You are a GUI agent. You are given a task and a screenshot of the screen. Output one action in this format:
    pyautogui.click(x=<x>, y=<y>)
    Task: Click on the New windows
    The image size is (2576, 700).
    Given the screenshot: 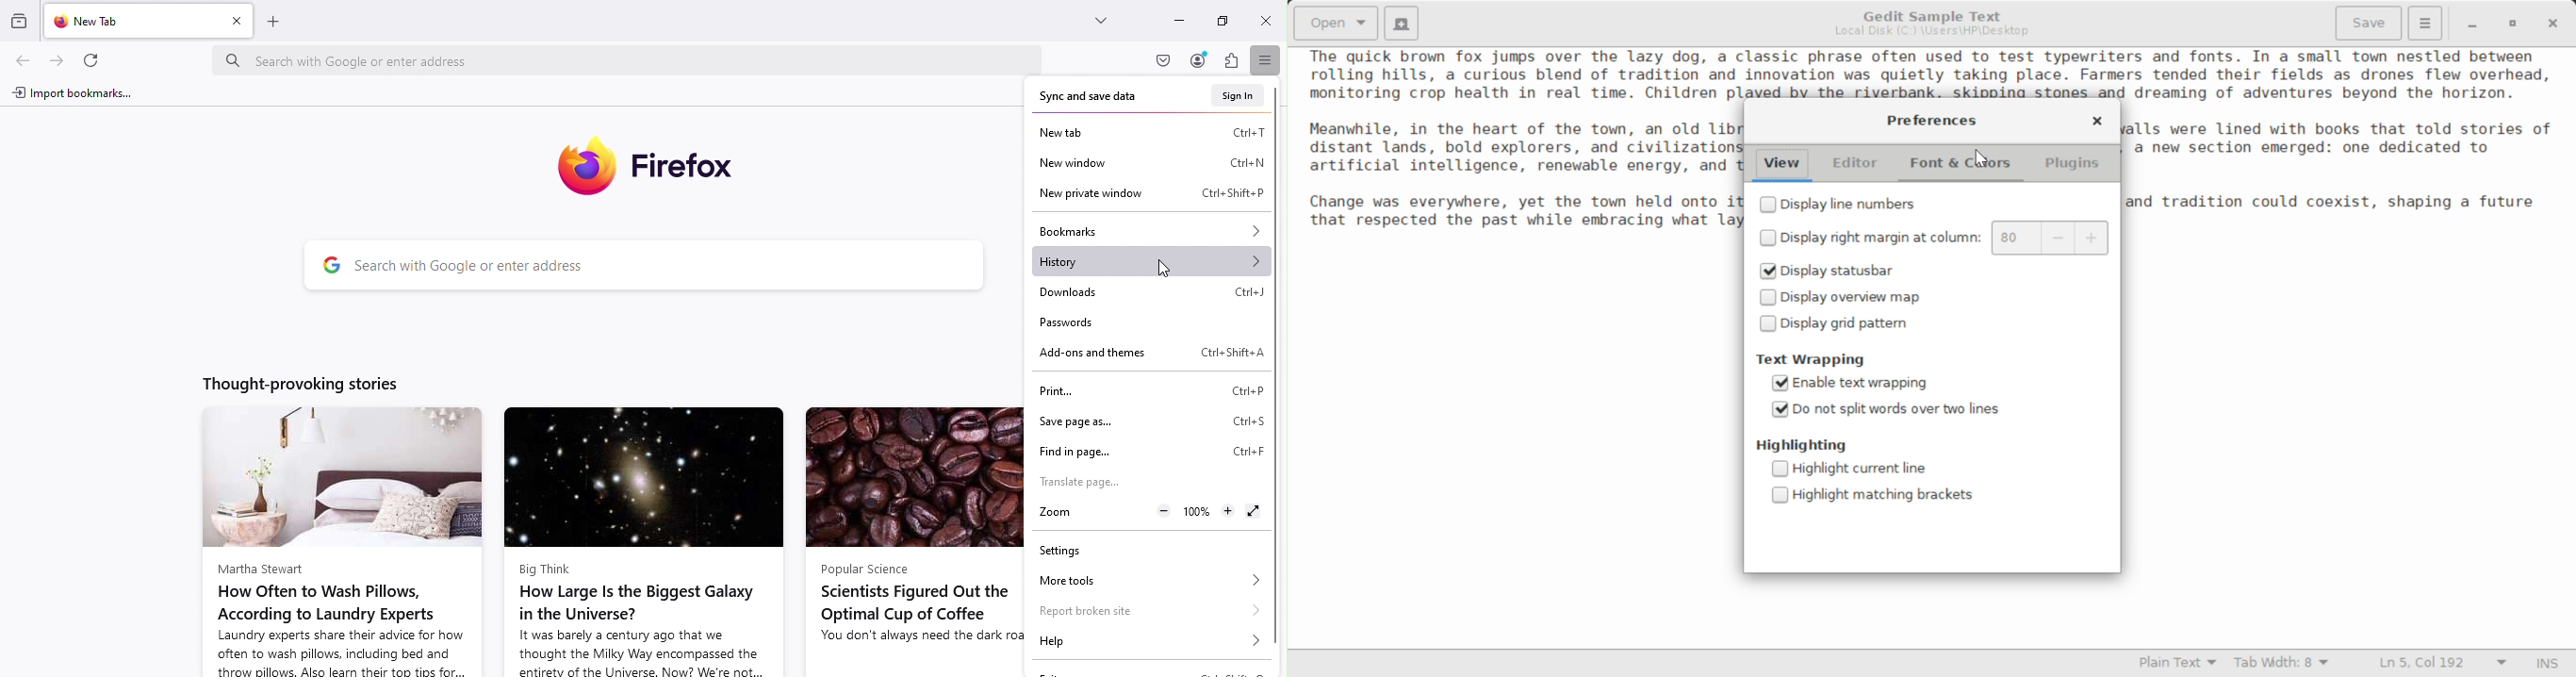 What is the action you would take?
    pyautogui.click(x=1150, y=162)
    